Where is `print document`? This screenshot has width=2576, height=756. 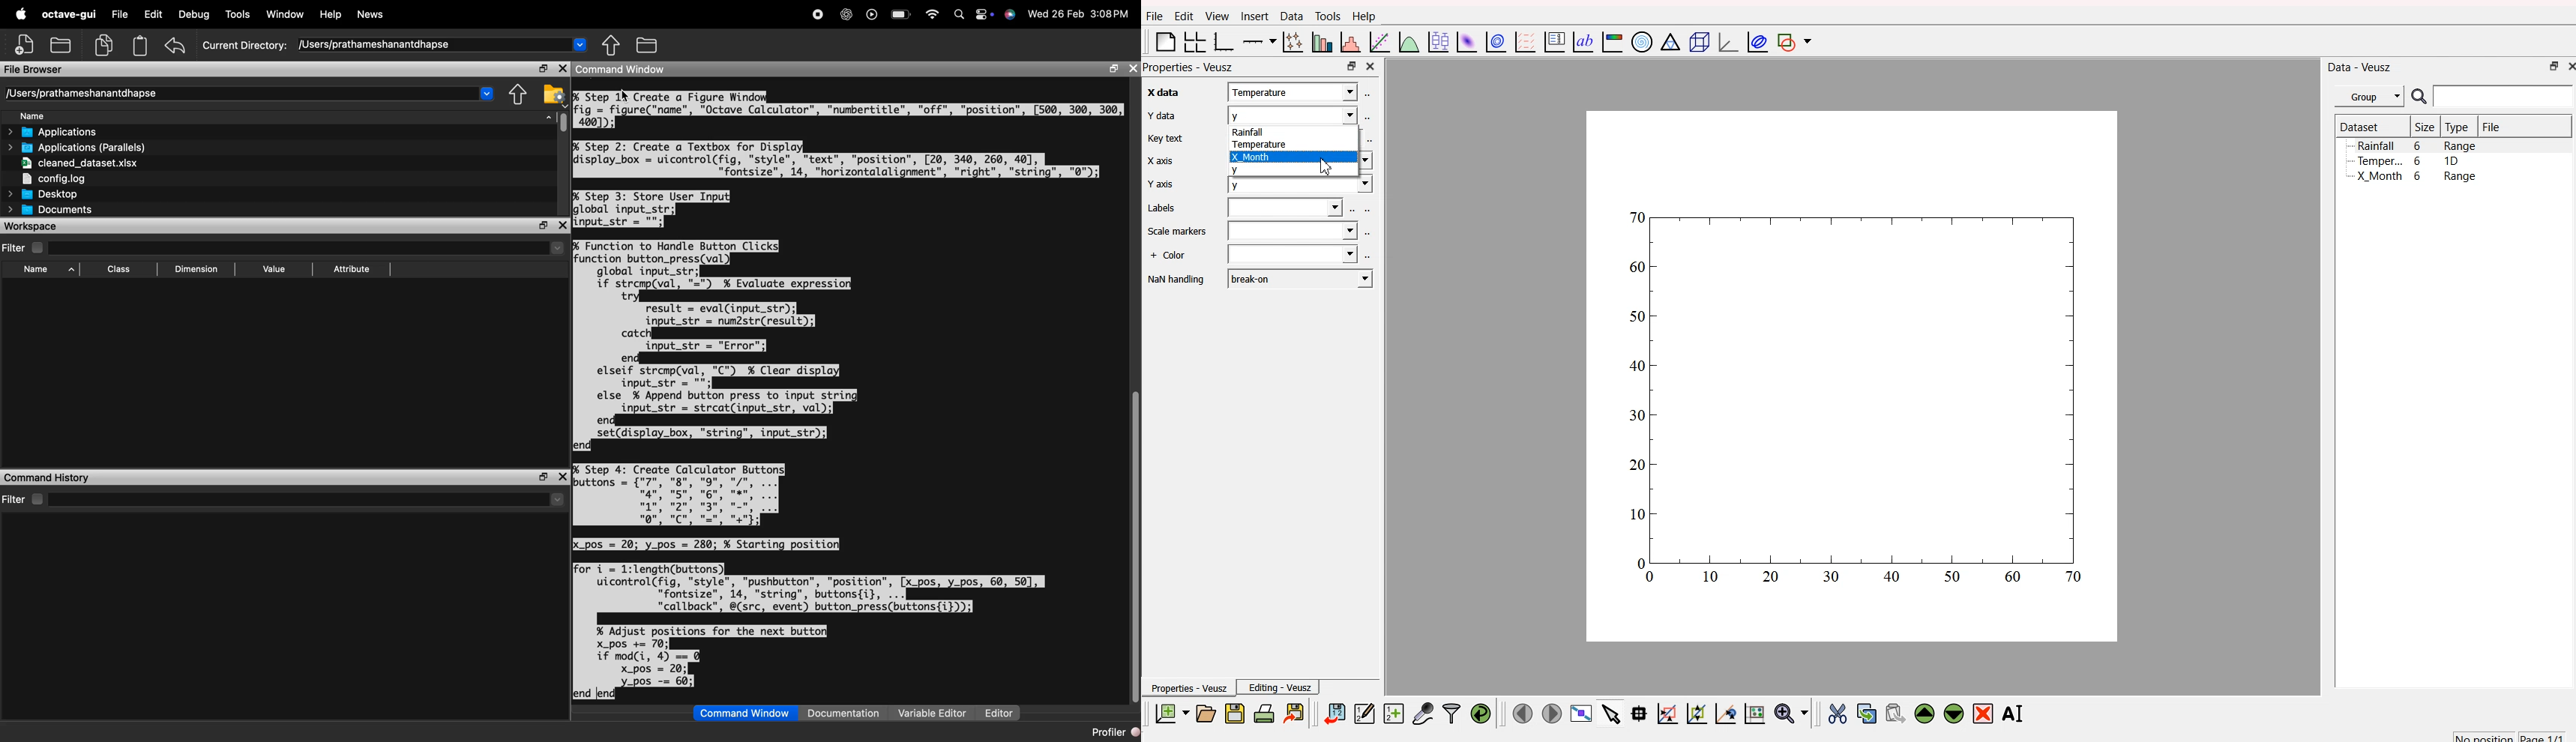
print document is located at coordinates (1264, 713).